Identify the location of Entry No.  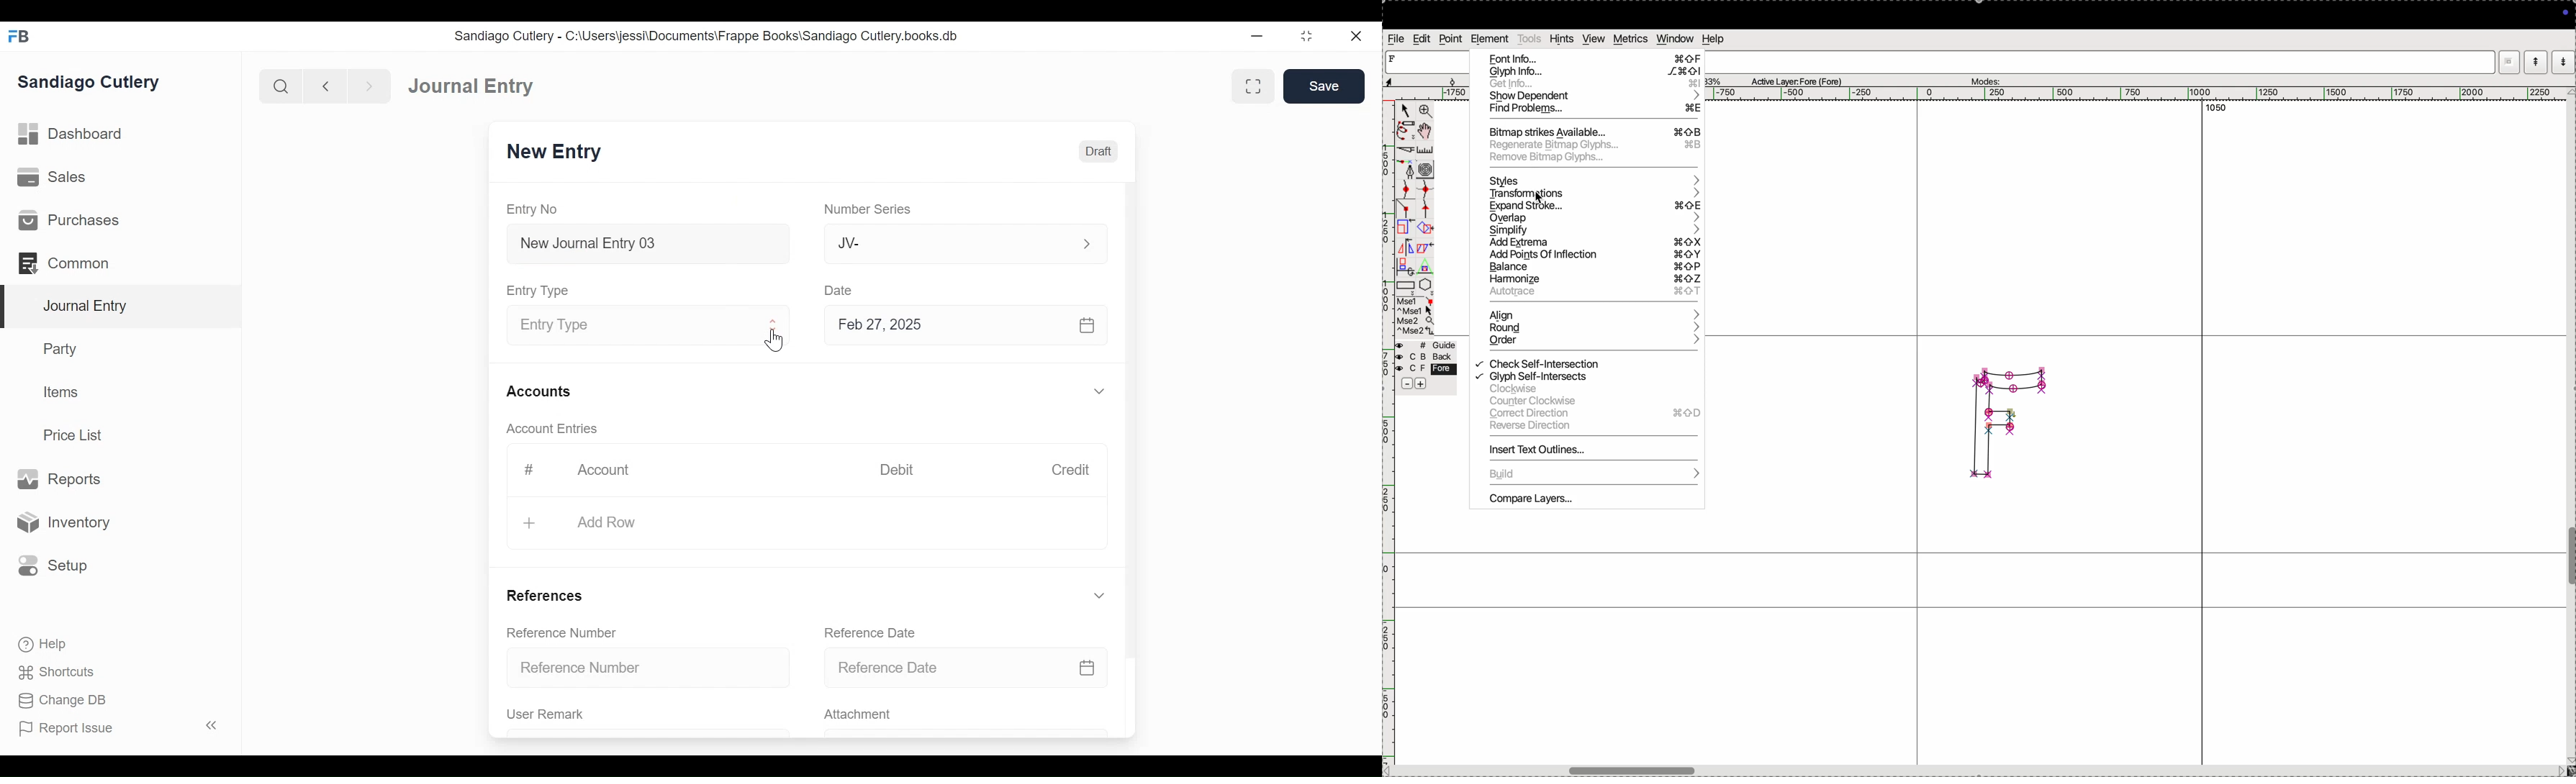
(531, 209).